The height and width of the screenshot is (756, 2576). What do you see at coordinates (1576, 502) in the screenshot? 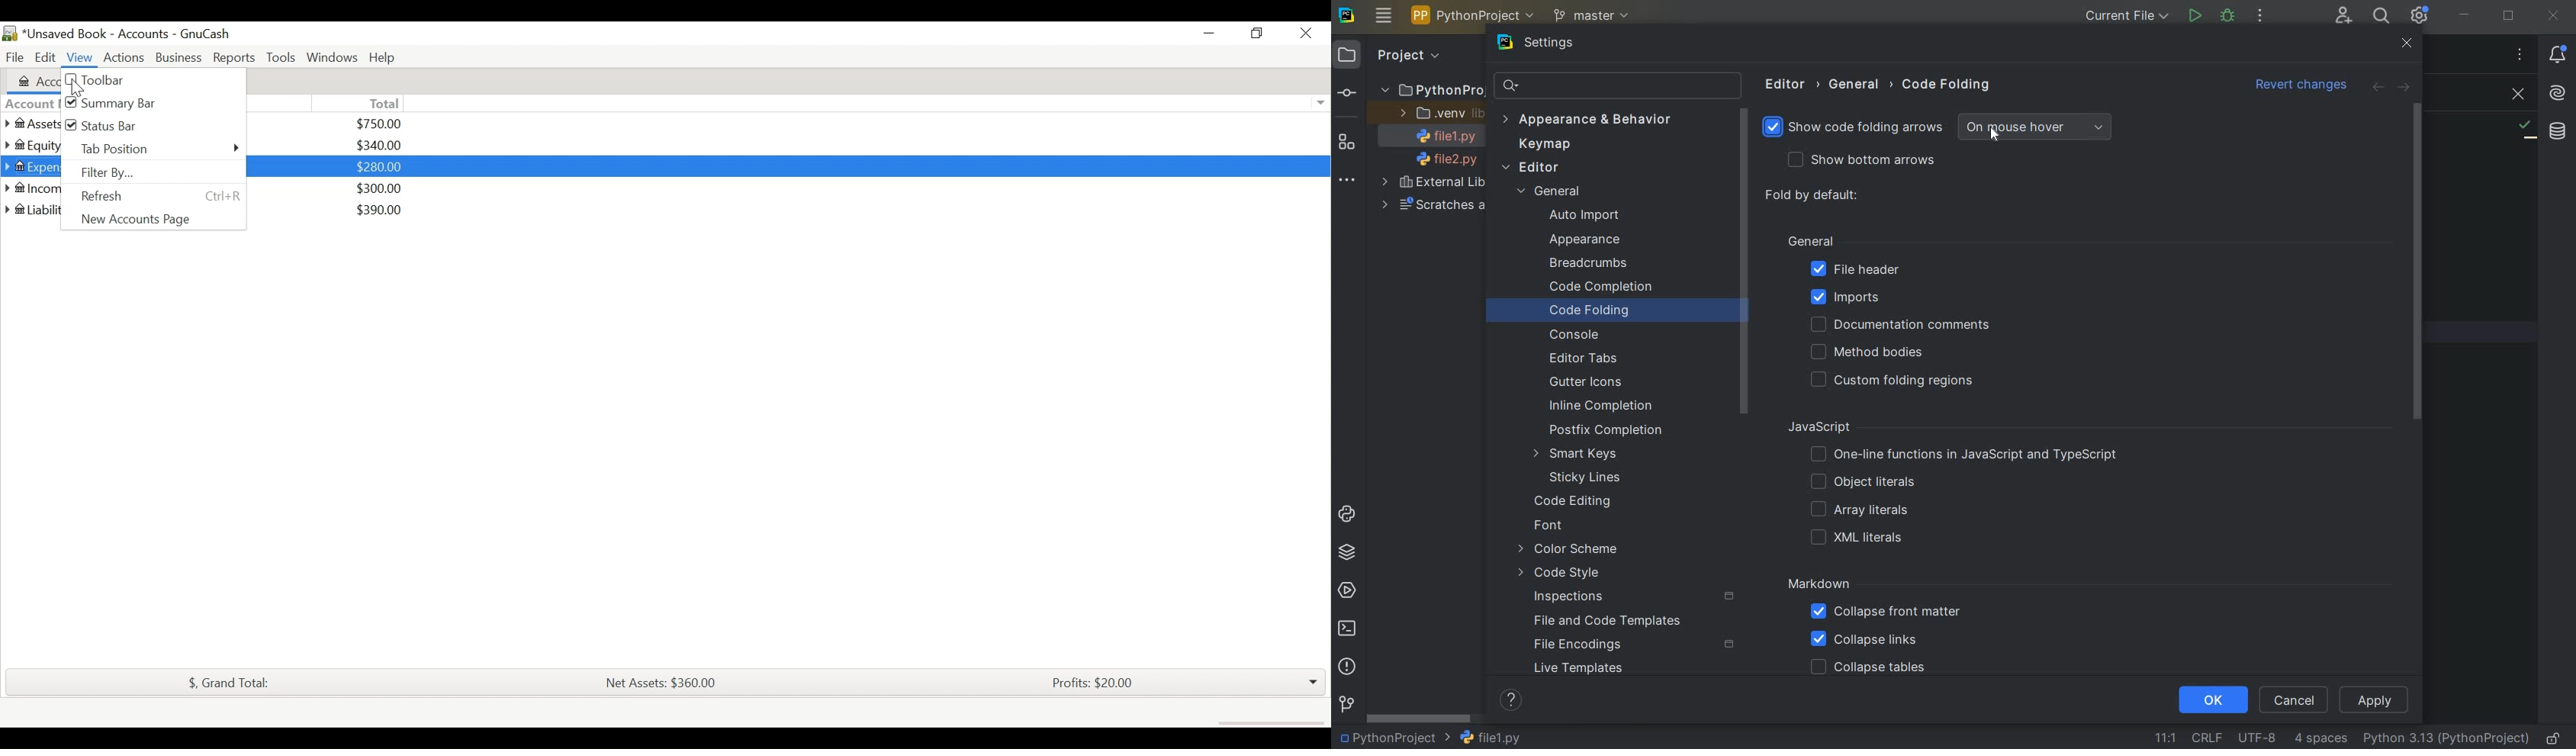
I see `CODE EDITING` at bounding box center [1576, 502].